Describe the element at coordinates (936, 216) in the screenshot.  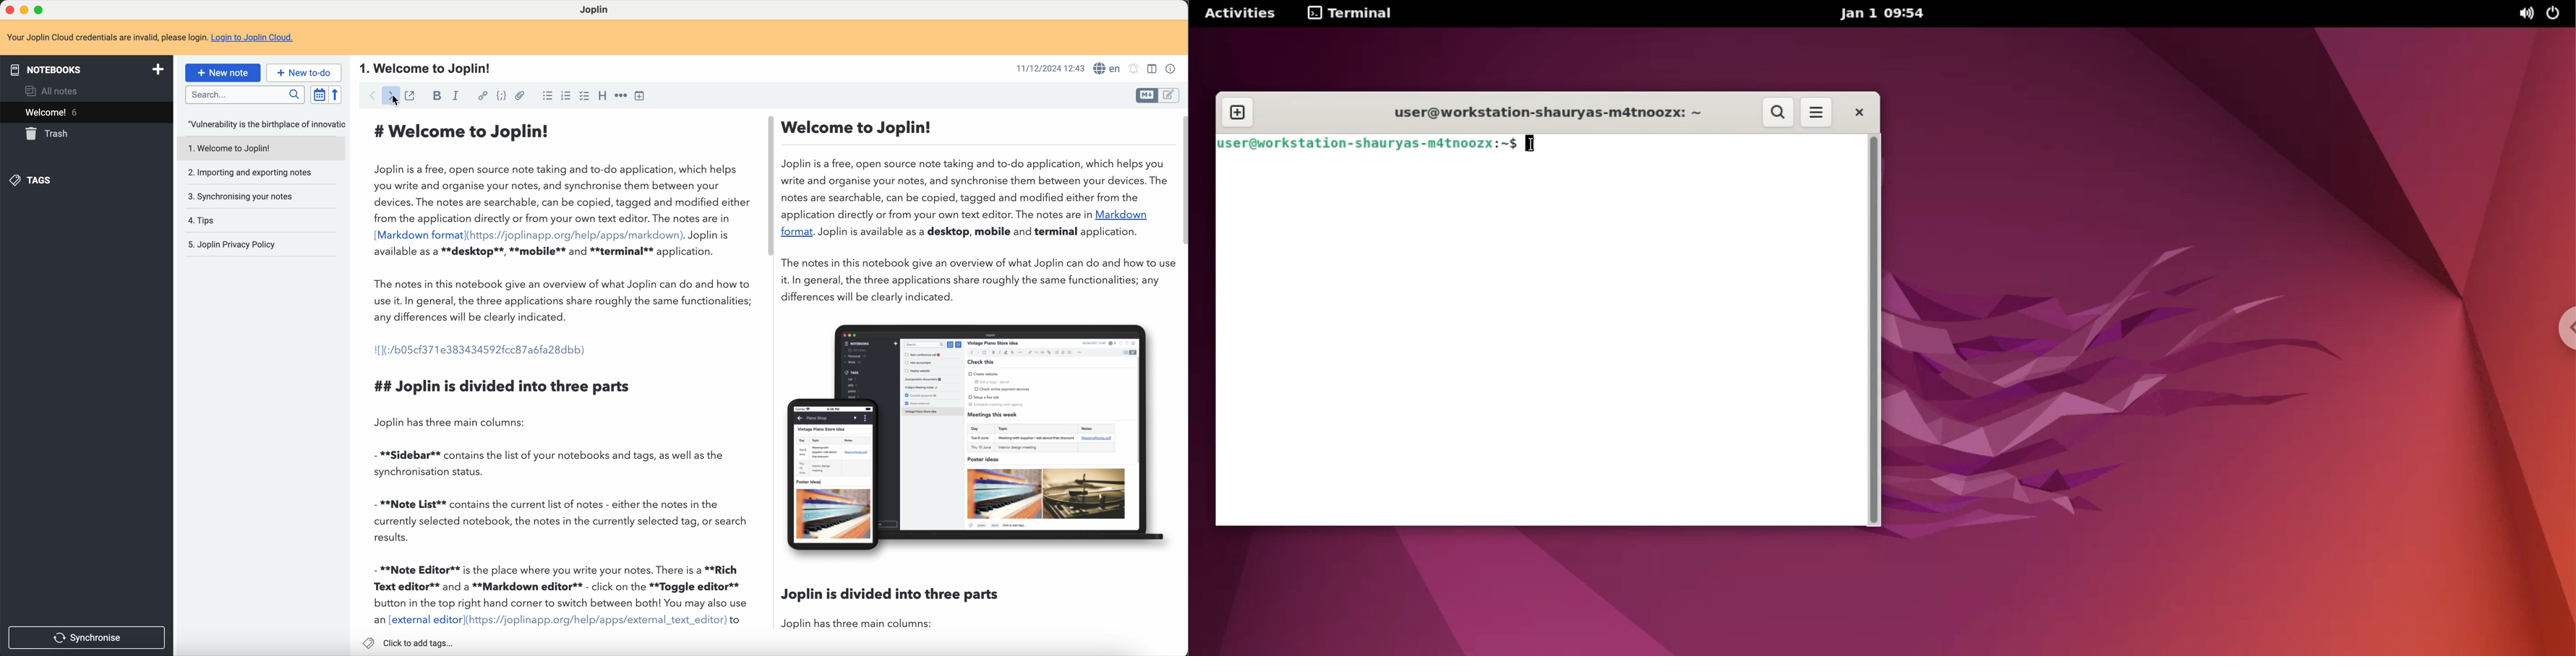
I see `application directly or from your own text editor. The notes are in` at that location.